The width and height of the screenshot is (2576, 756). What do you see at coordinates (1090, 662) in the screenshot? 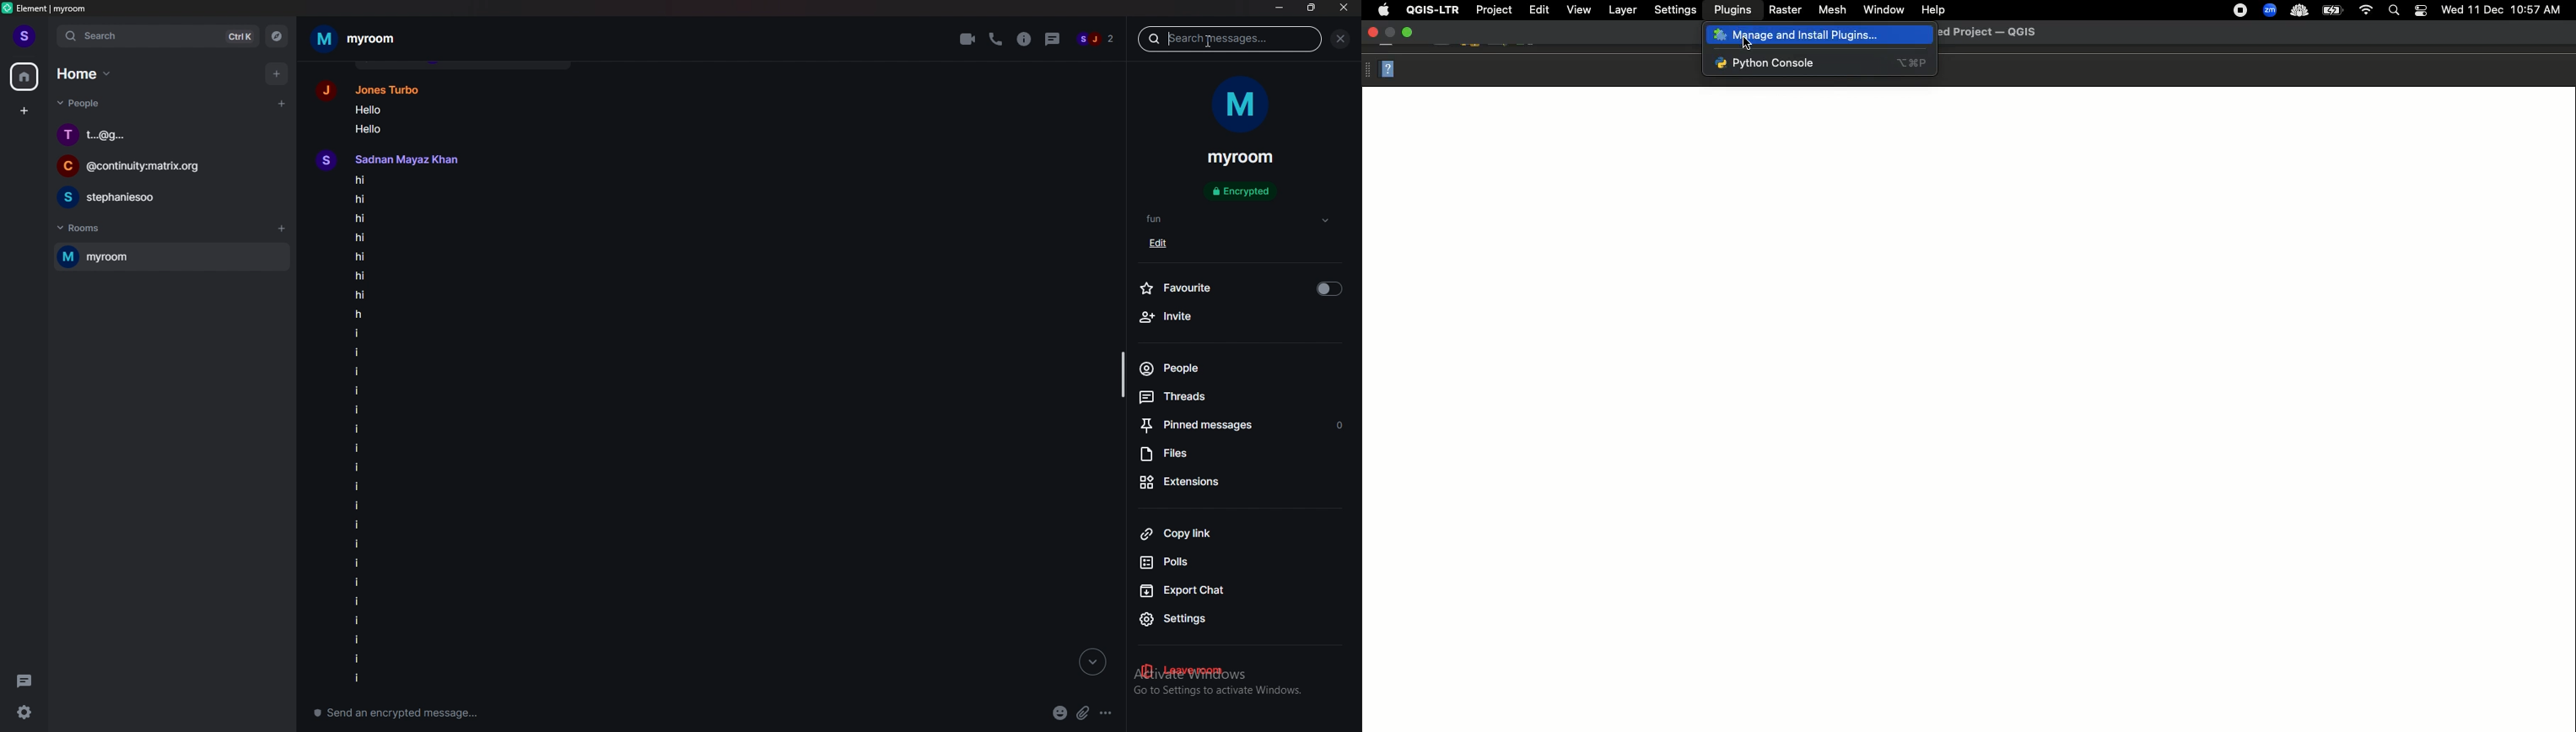
I see `go to bottom` at bounding box center [1090, 662].